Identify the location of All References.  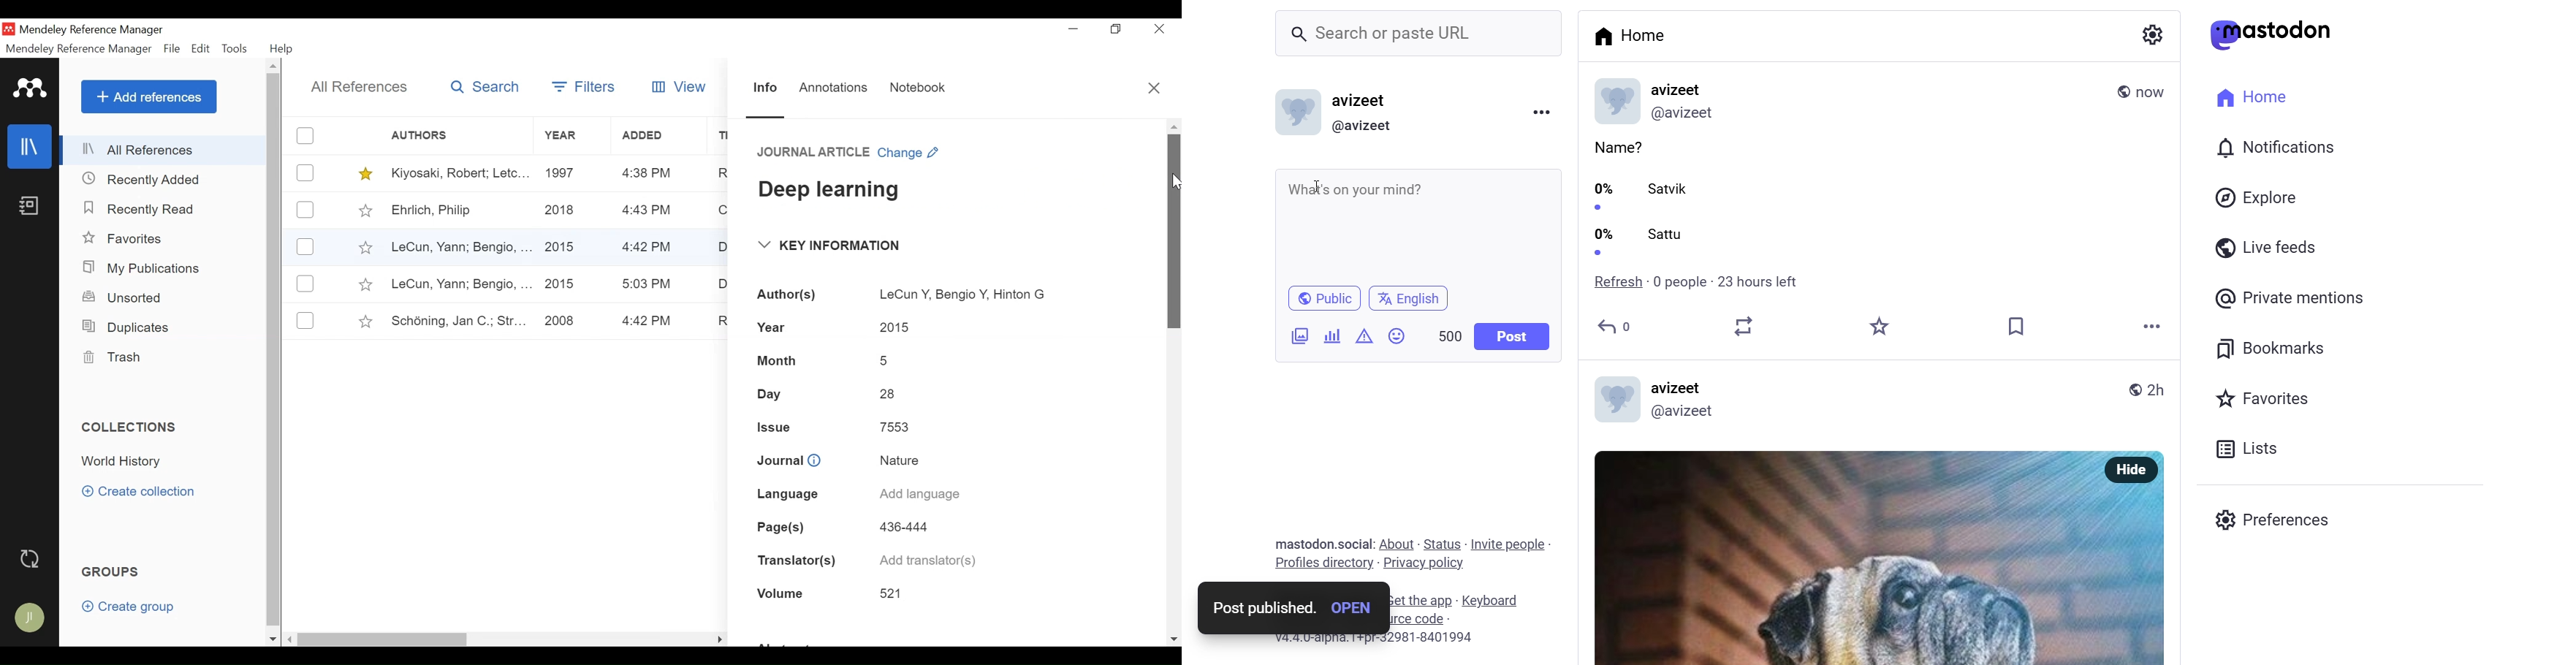
(360, 87).